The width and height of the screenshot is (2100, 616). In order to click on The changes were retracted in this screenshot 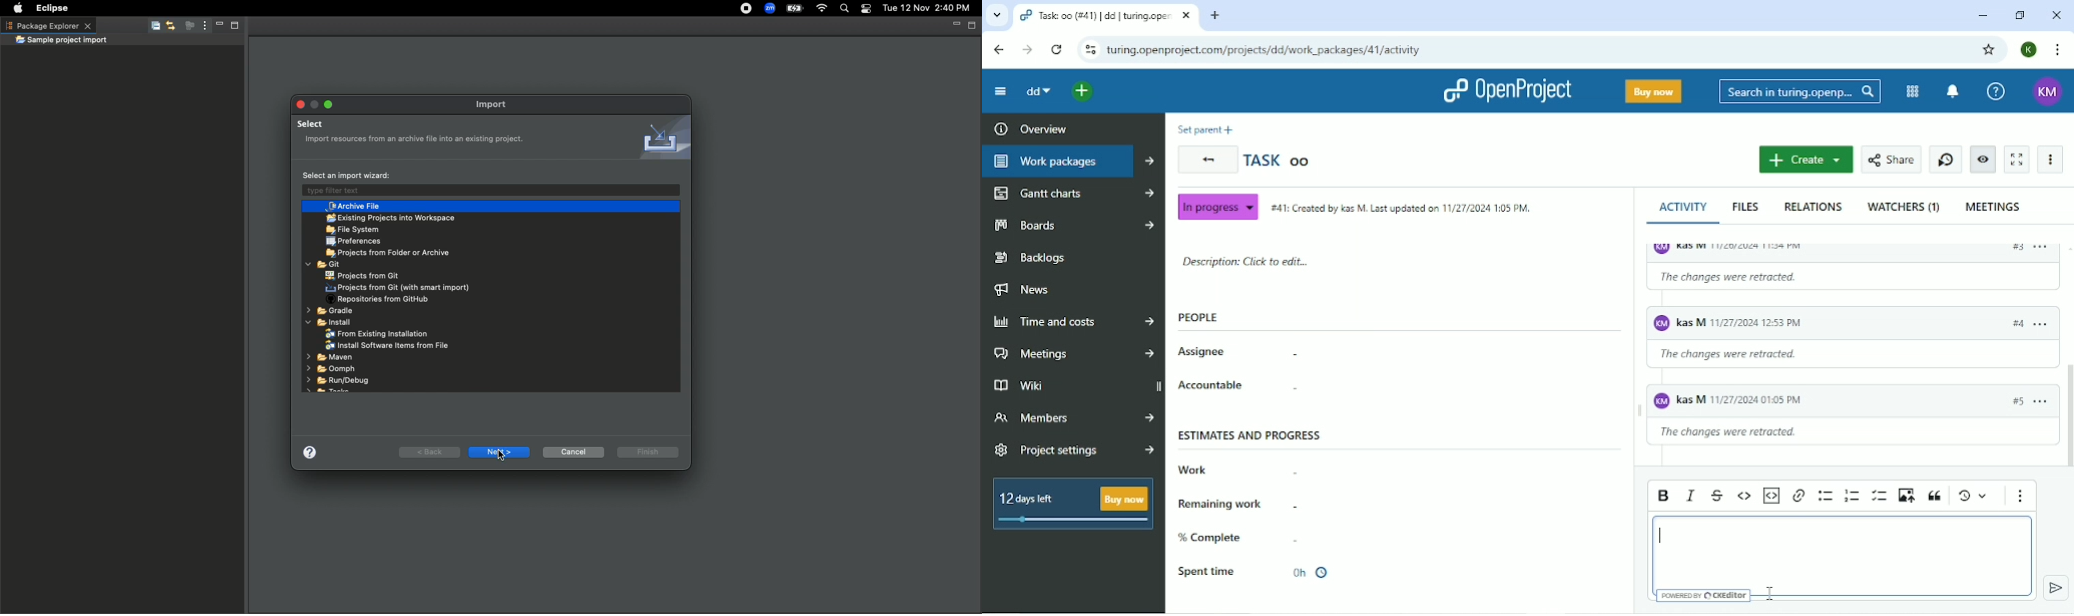, I will do `click(1738, 360)`.